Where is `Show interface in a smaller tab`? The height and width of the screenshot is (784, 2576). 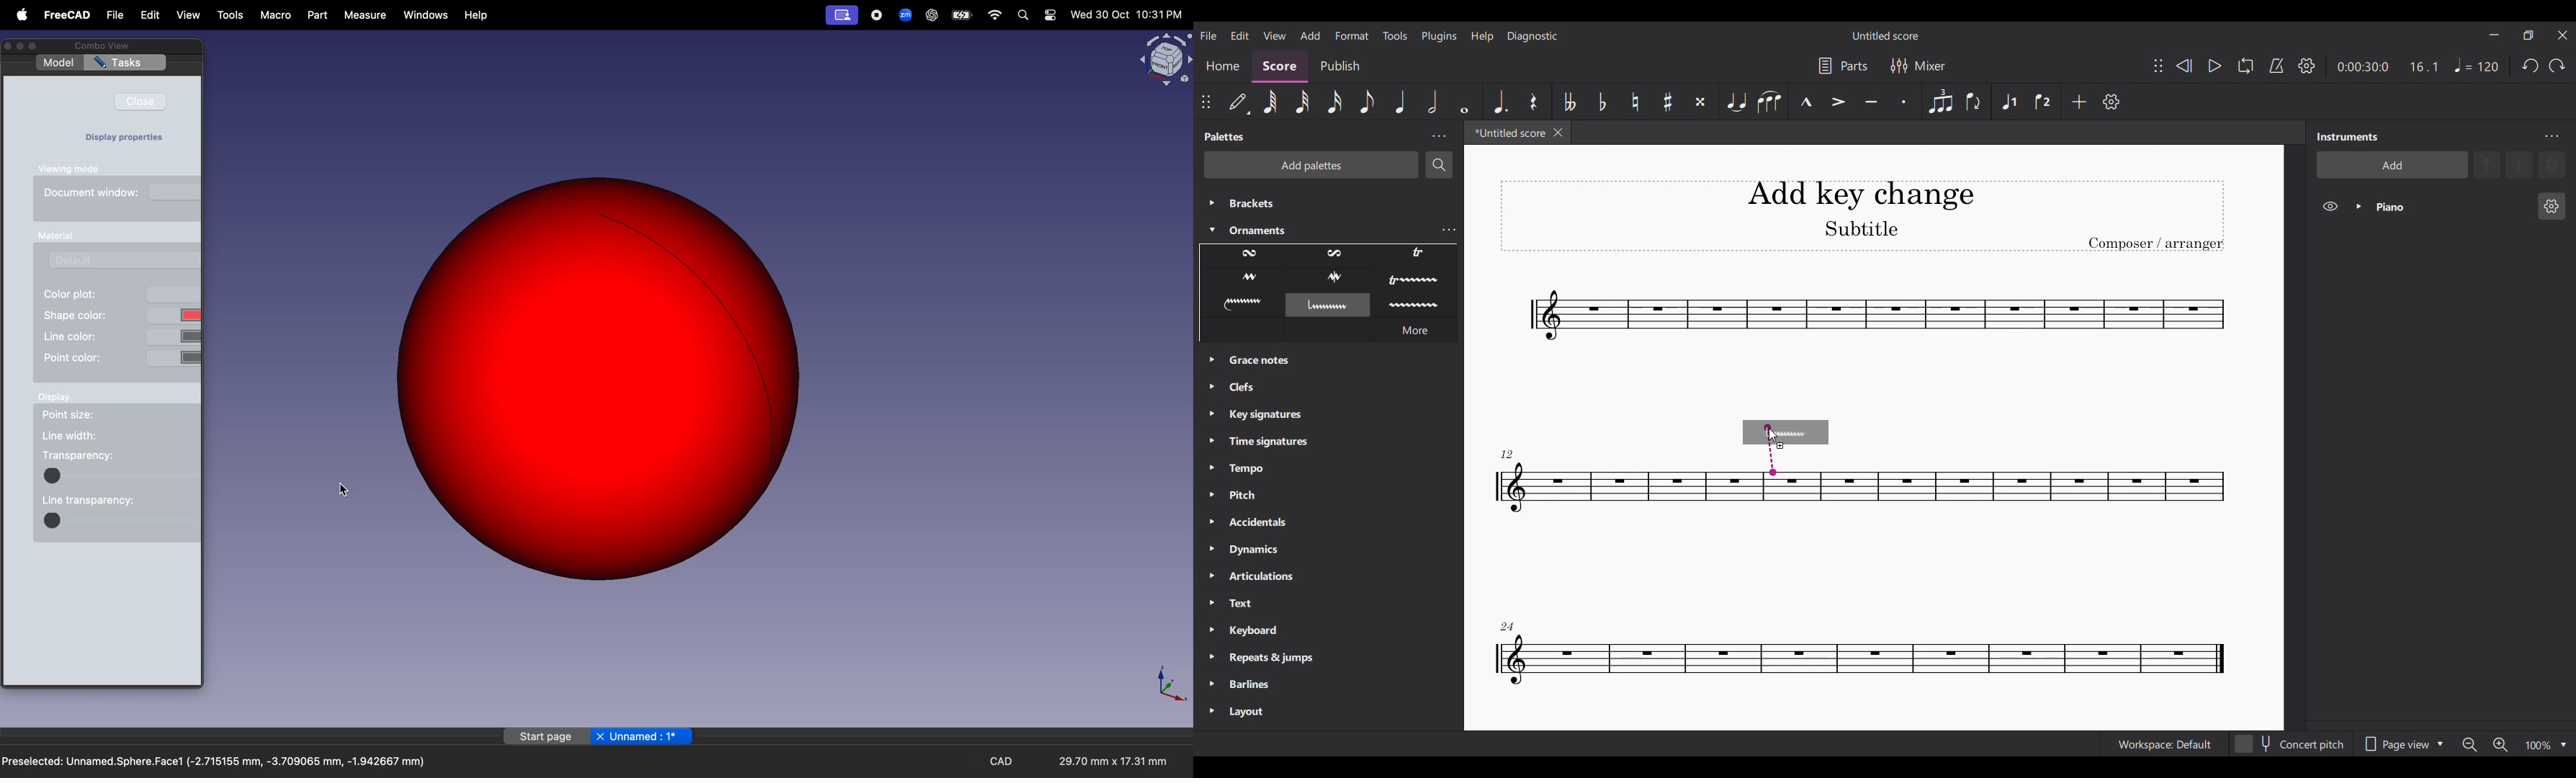
Show interface in a smaller tab is located at coordinates (2528, 35).